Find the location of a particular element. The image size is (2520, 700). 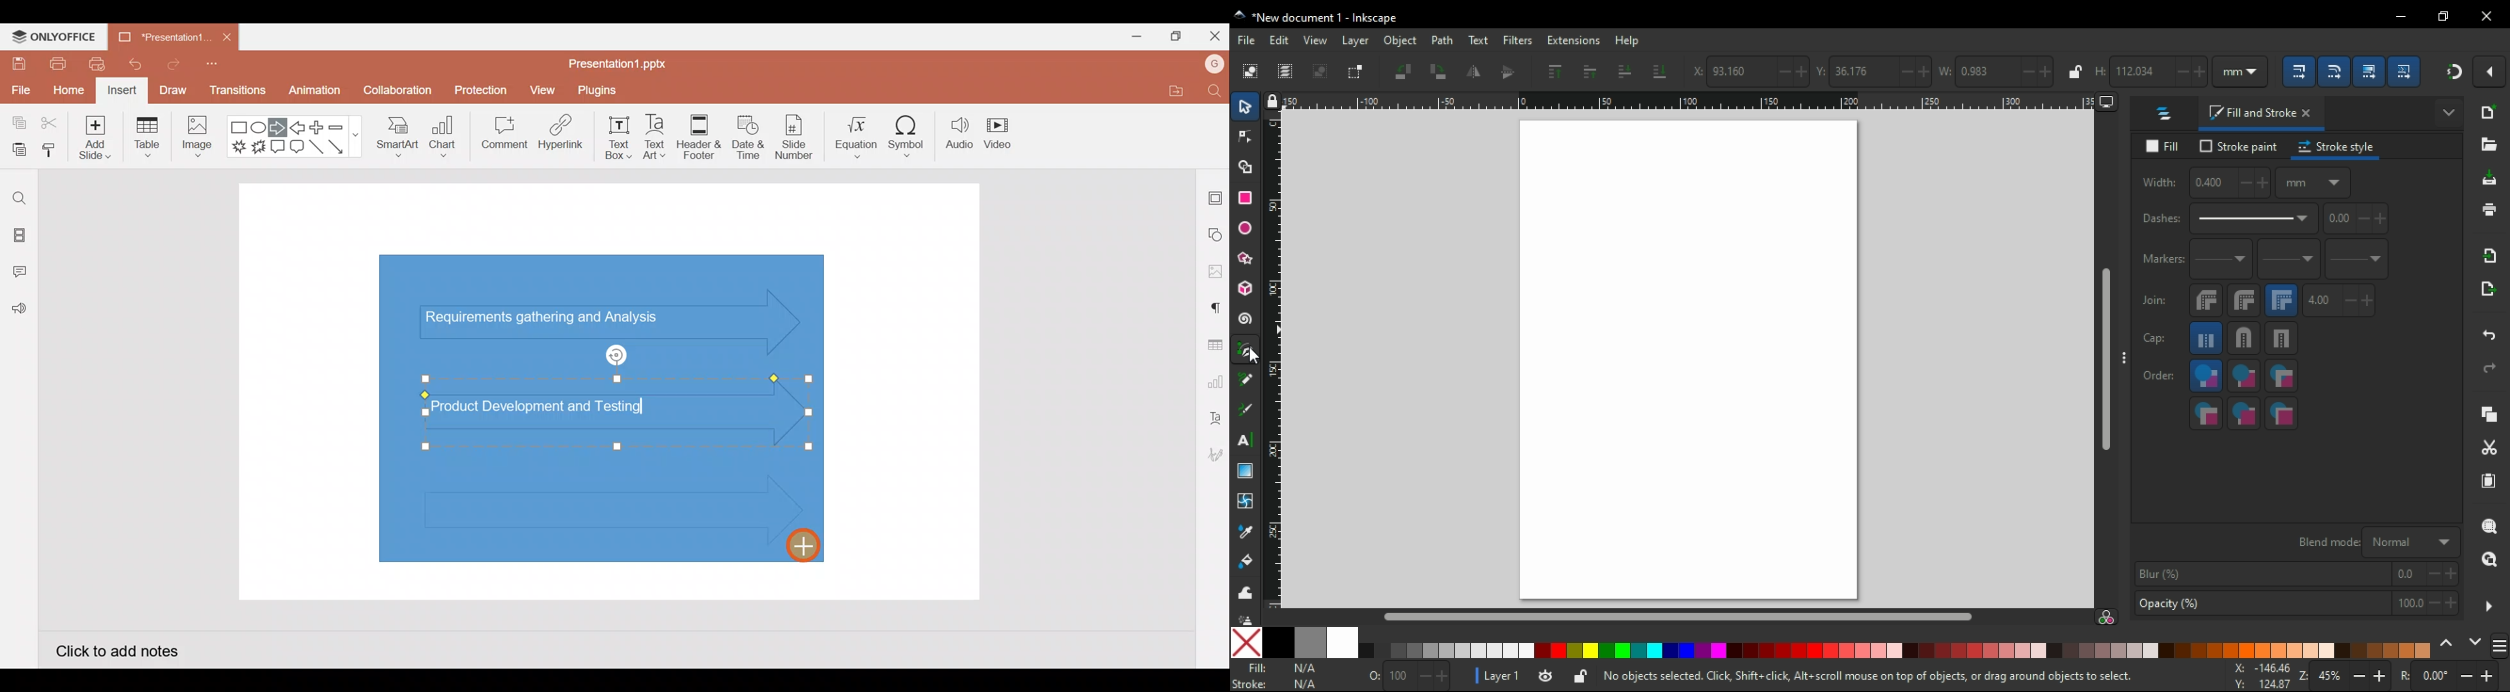

Slides is located at coordinates (18, 237).